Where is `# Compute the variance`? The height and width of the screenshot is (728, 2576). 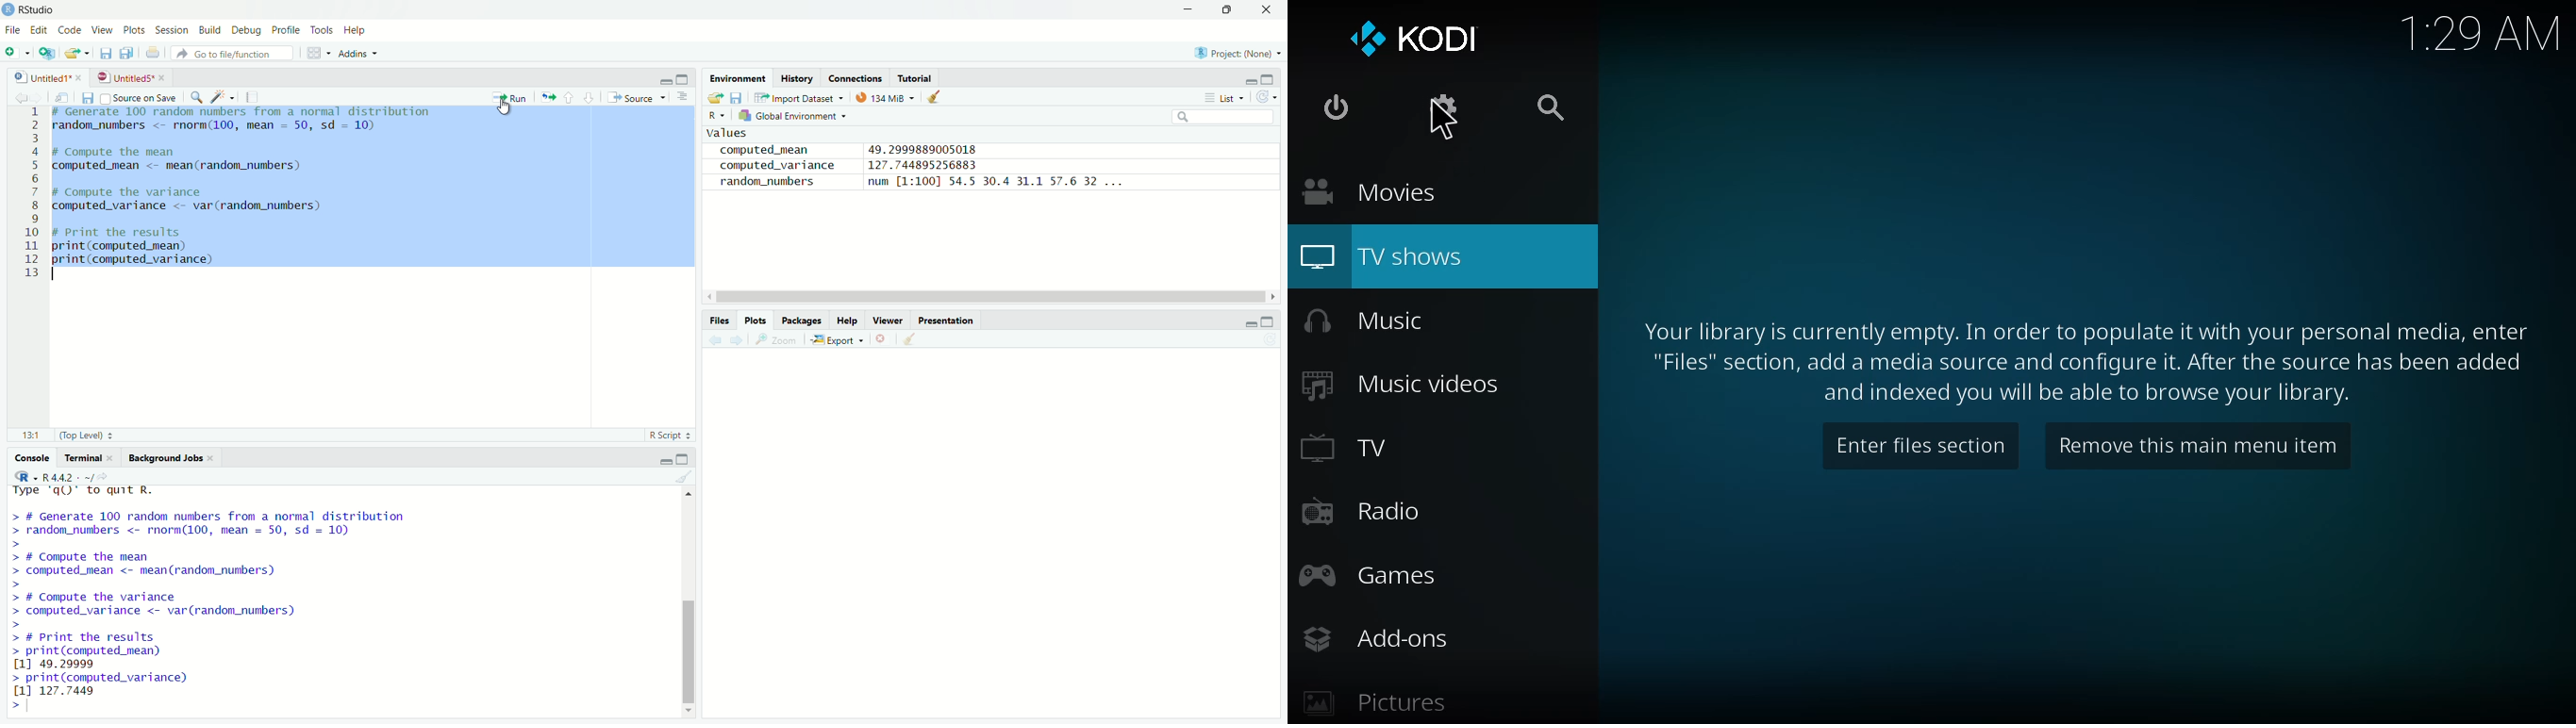 # Compute the variance is located at coordinates (147, 191).